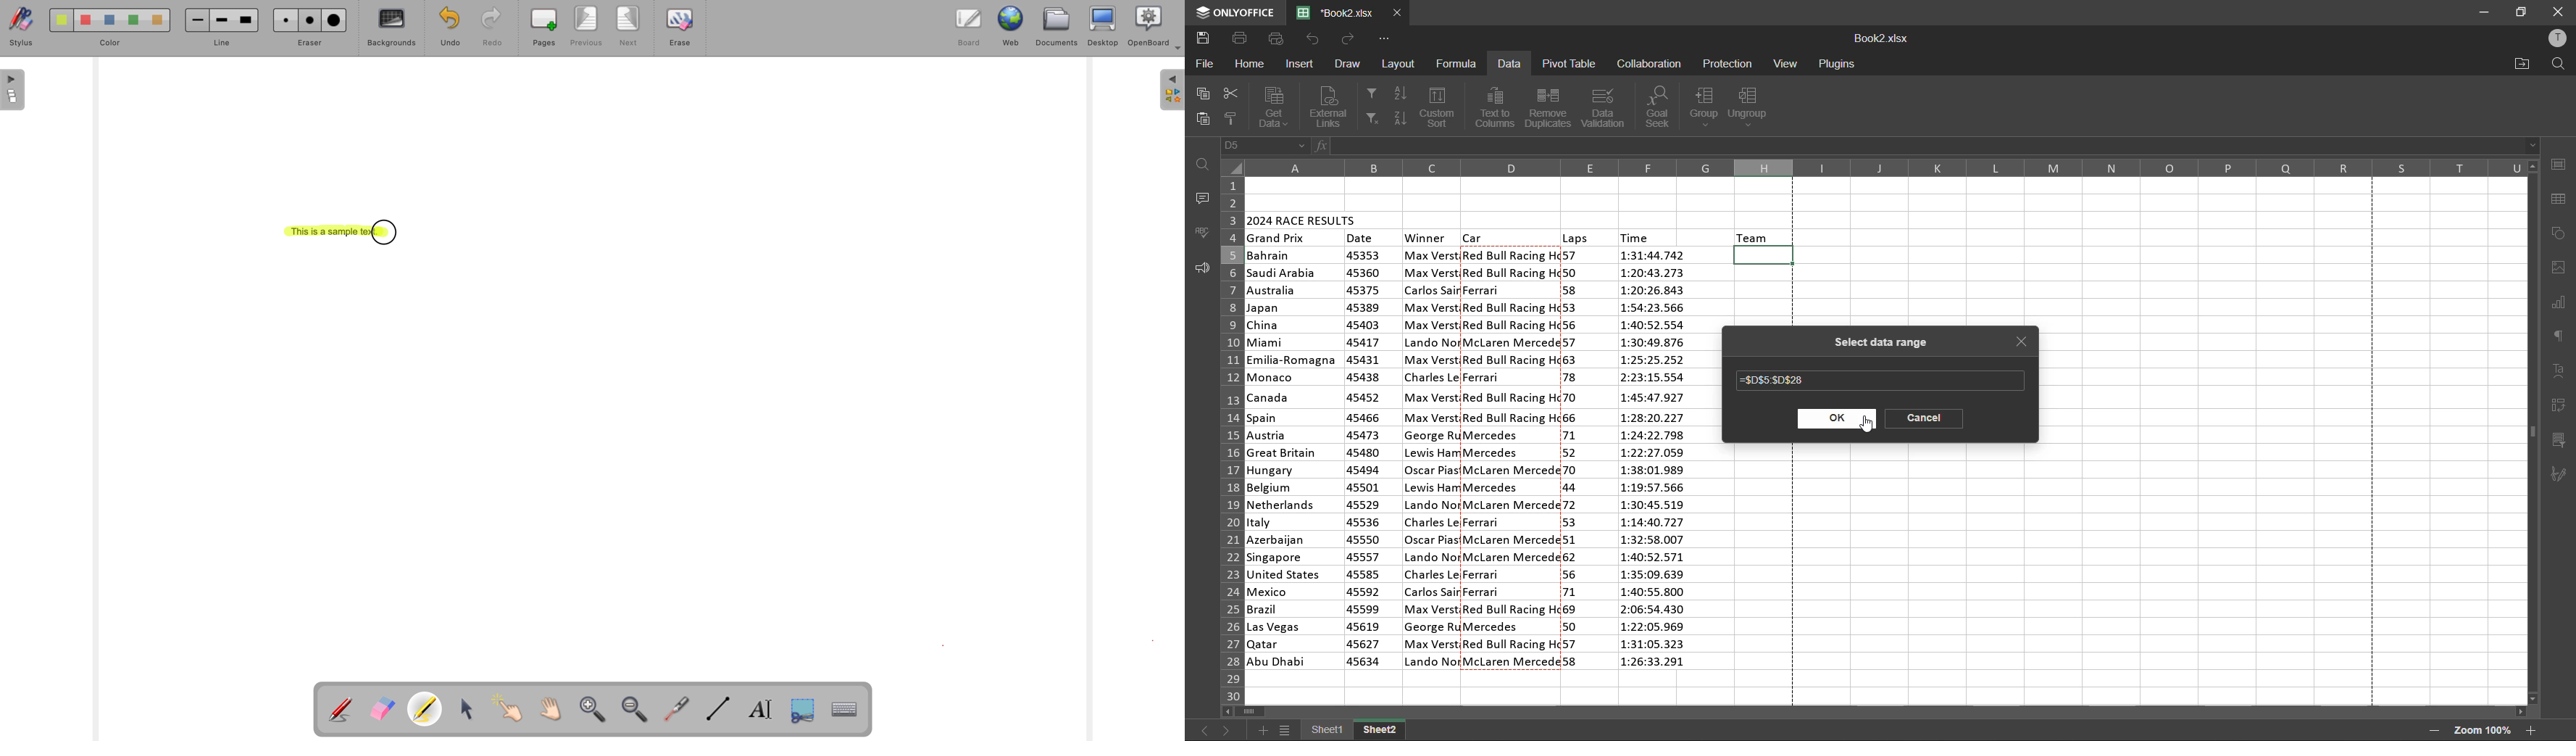  What do you see at coordinates (2024, 344) in the screenshot?
I see `close tab` at bounding box center [2024, 344].